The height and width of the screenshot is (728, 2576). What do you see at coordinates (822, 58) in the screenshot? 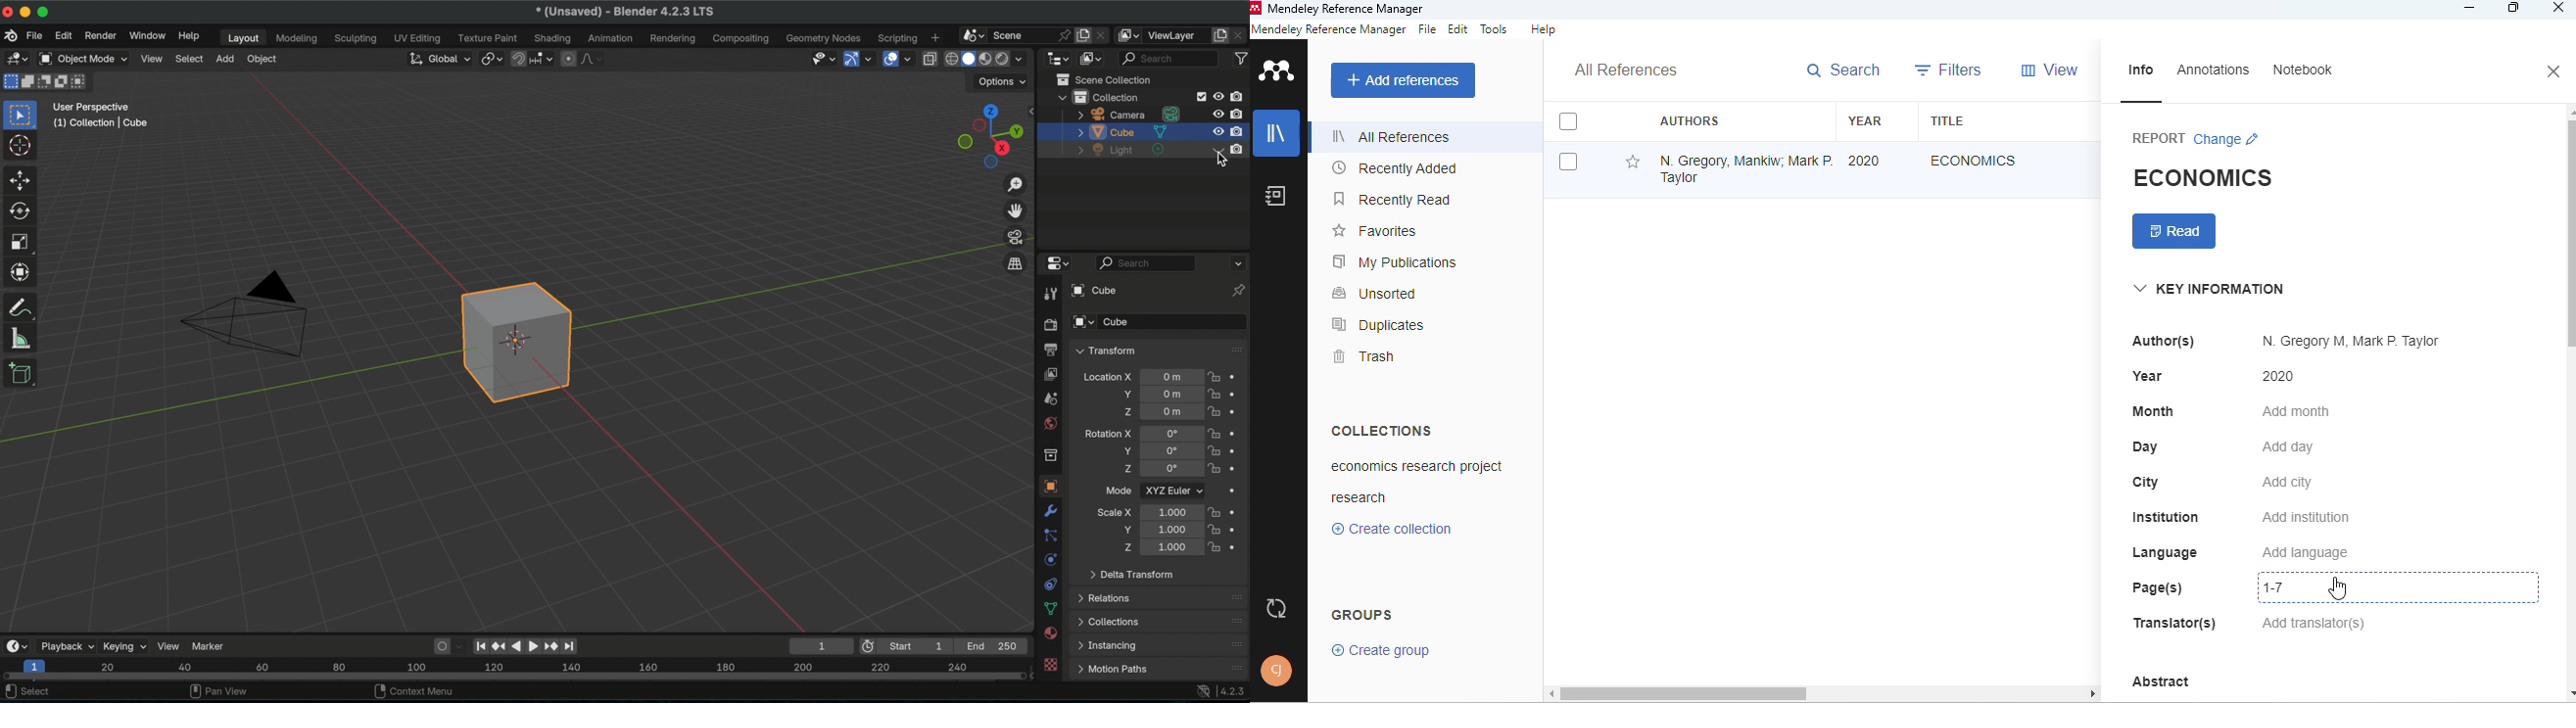
I see `delectability and visibility` at bounding box center [822, 58].